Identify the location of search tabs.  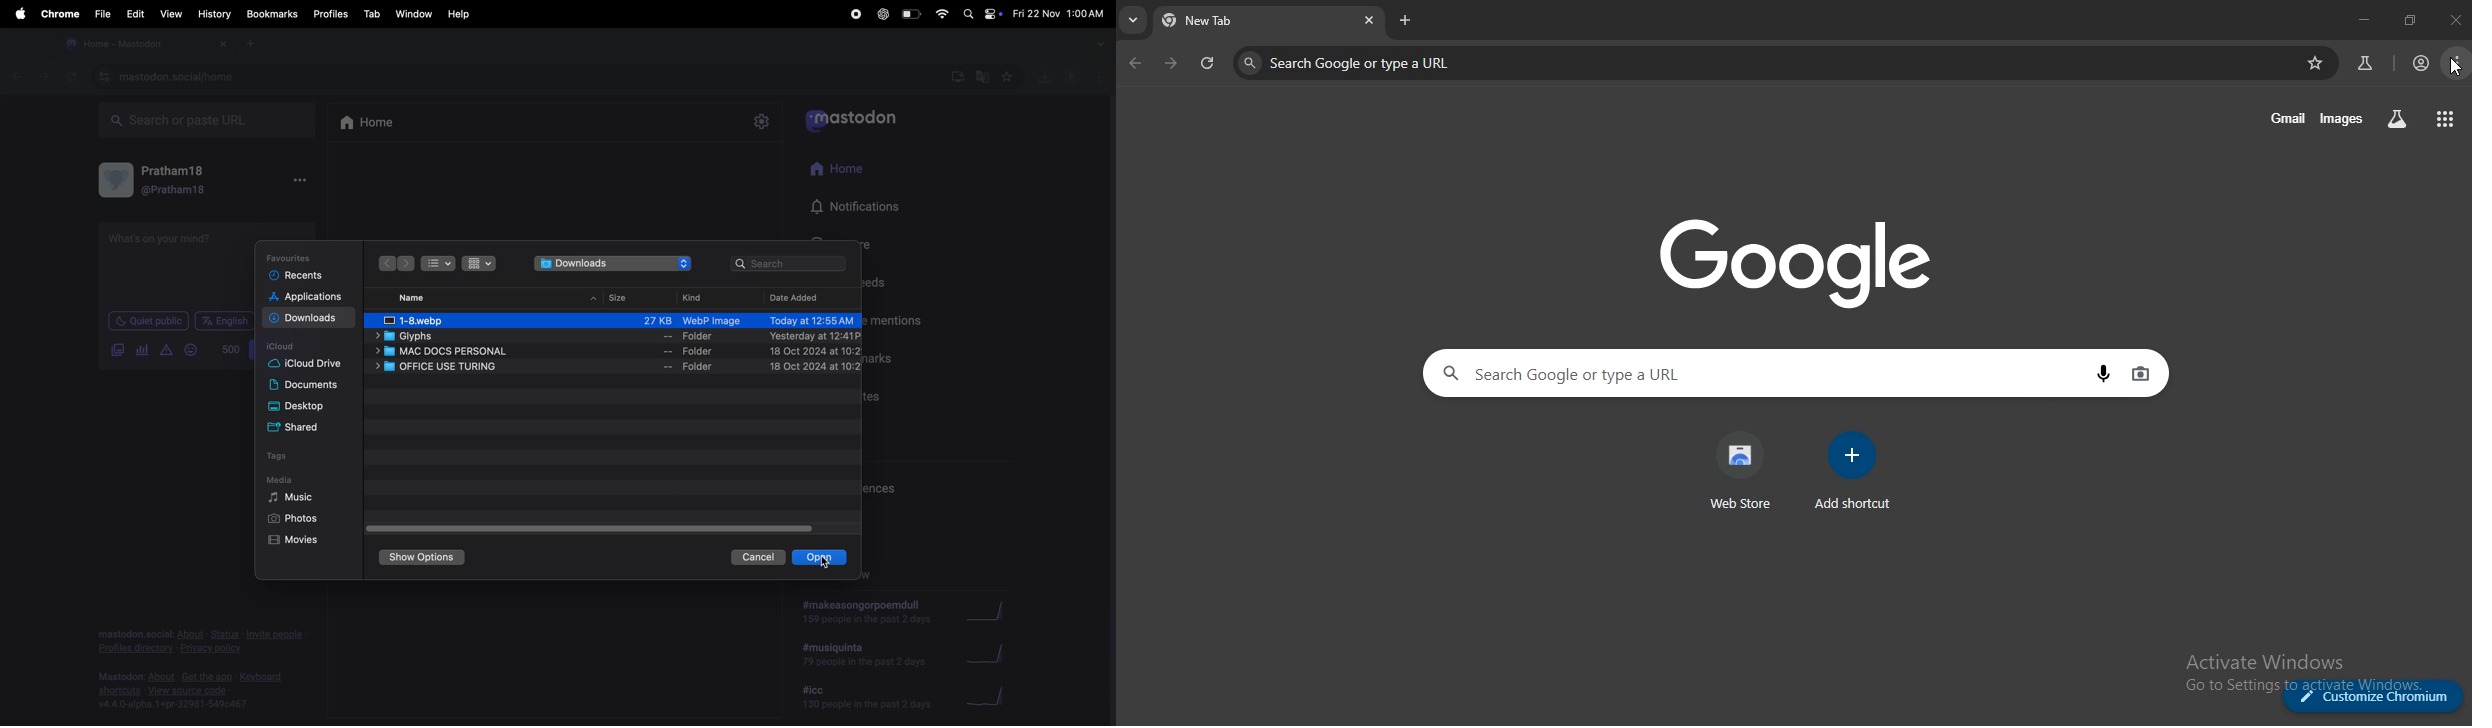
(1135, 23).